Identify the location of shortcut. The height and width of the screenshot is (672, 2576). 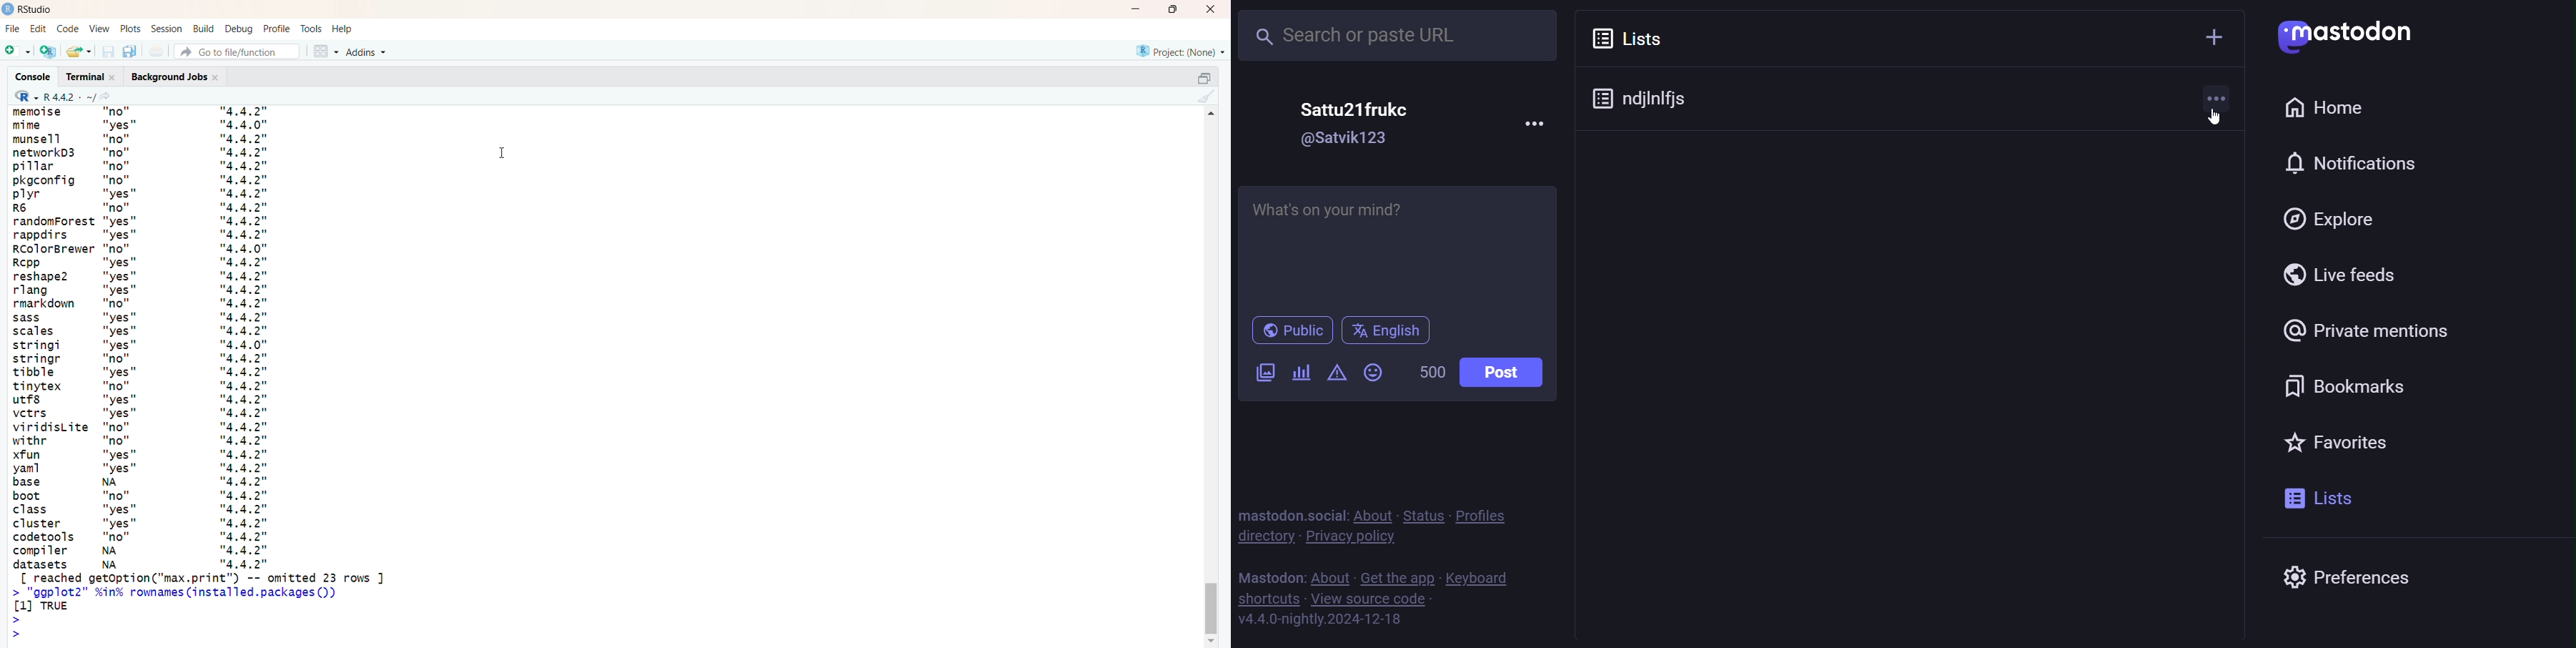
(1268, 601).